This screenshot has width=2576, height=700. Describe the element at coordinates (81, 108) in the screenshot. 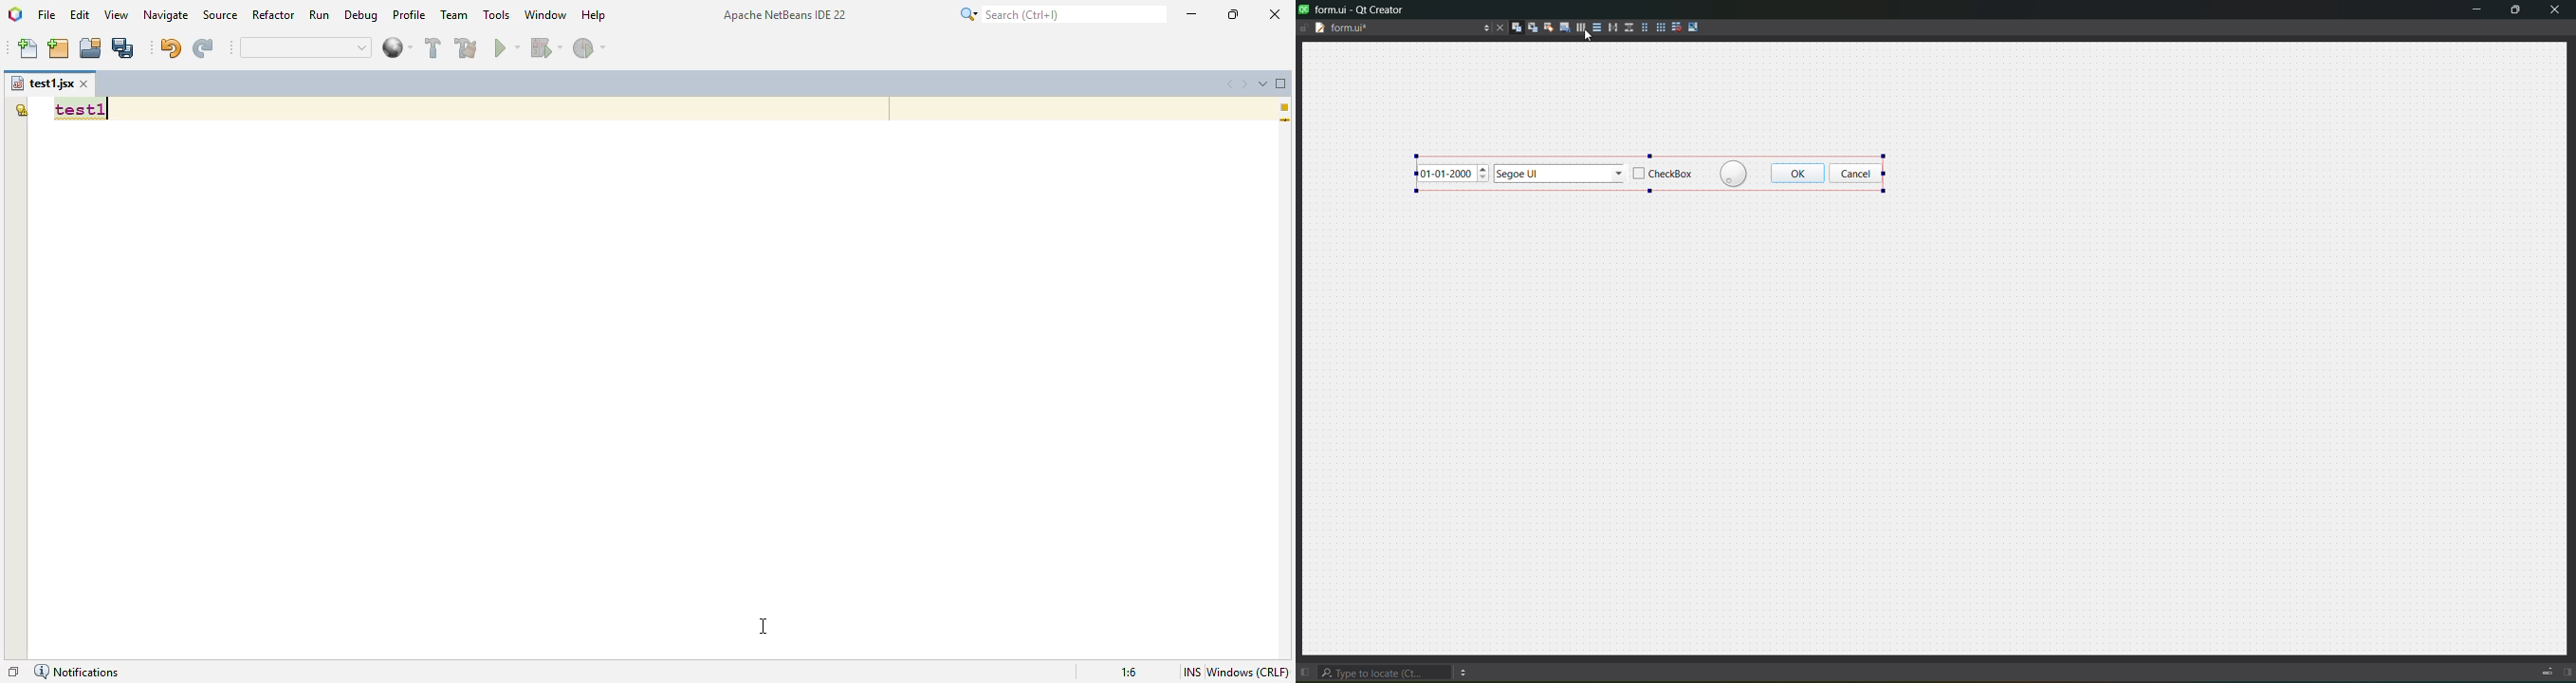

I see `font style and size changed to improve readability` at that location.